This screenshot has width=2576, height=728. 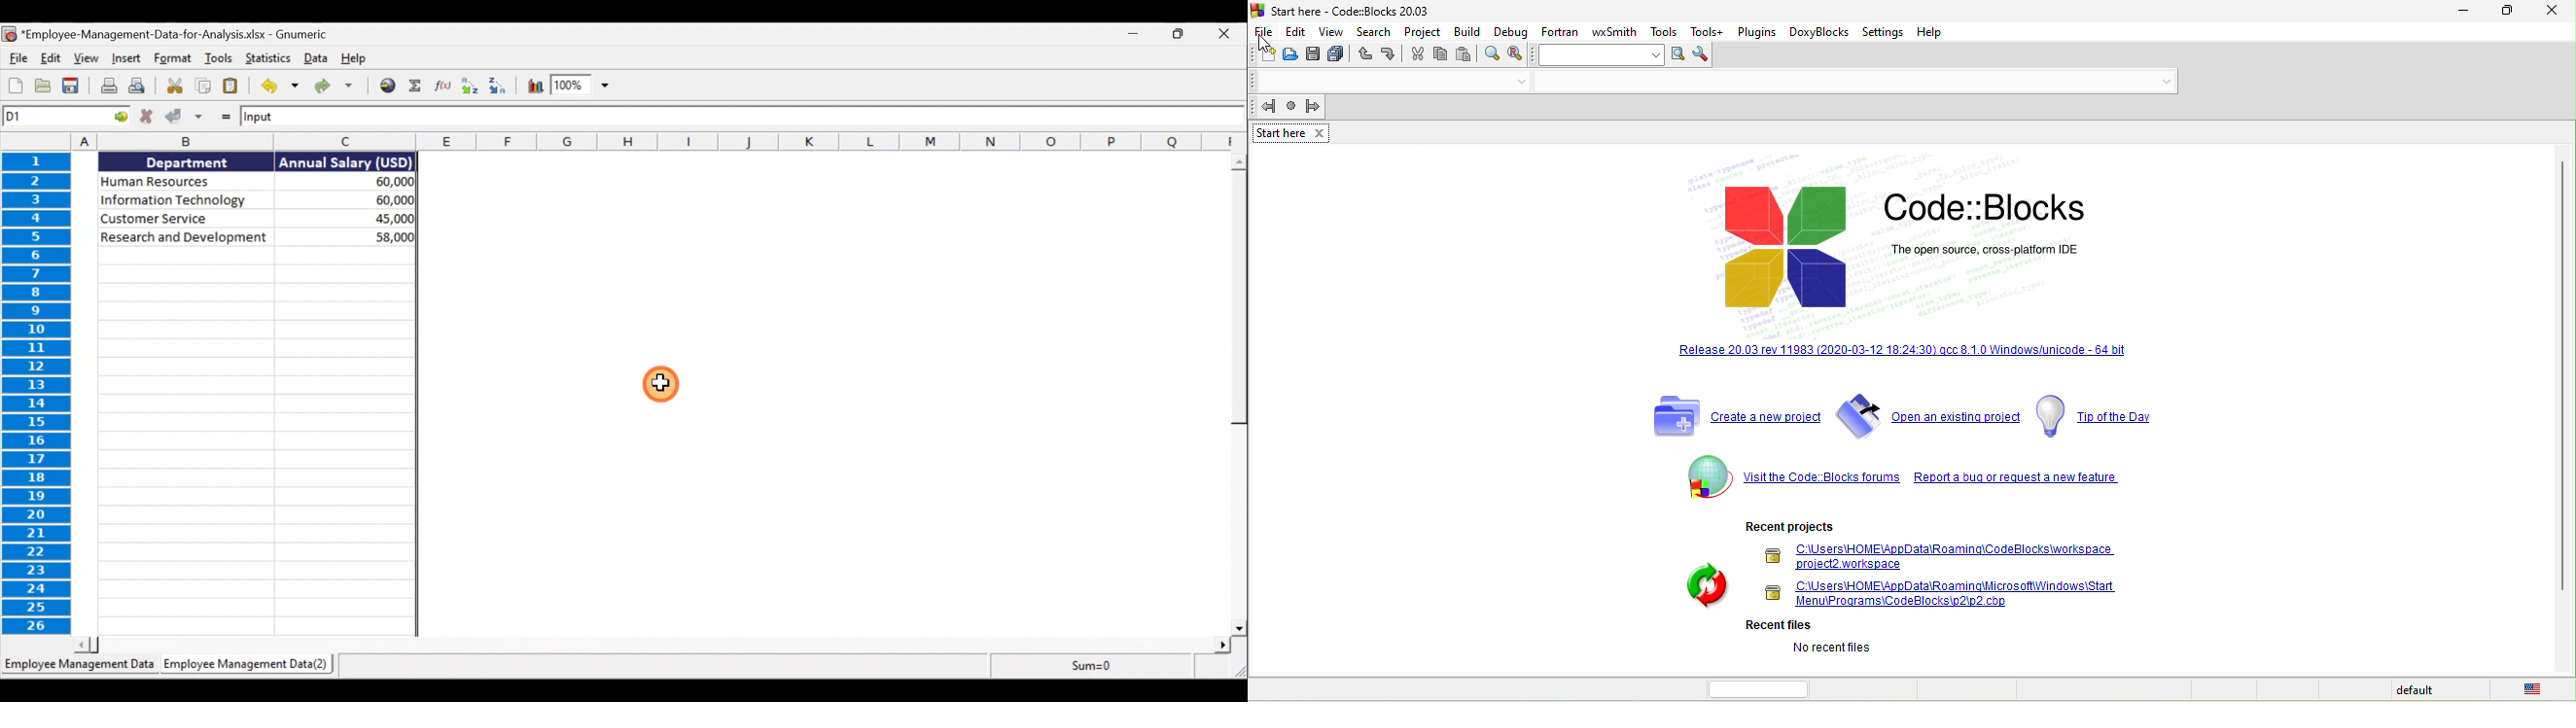 What do you see at coordinates (656, 643) in the screenshot?
I see `Scroll bar` at bounding box center [656, 643].